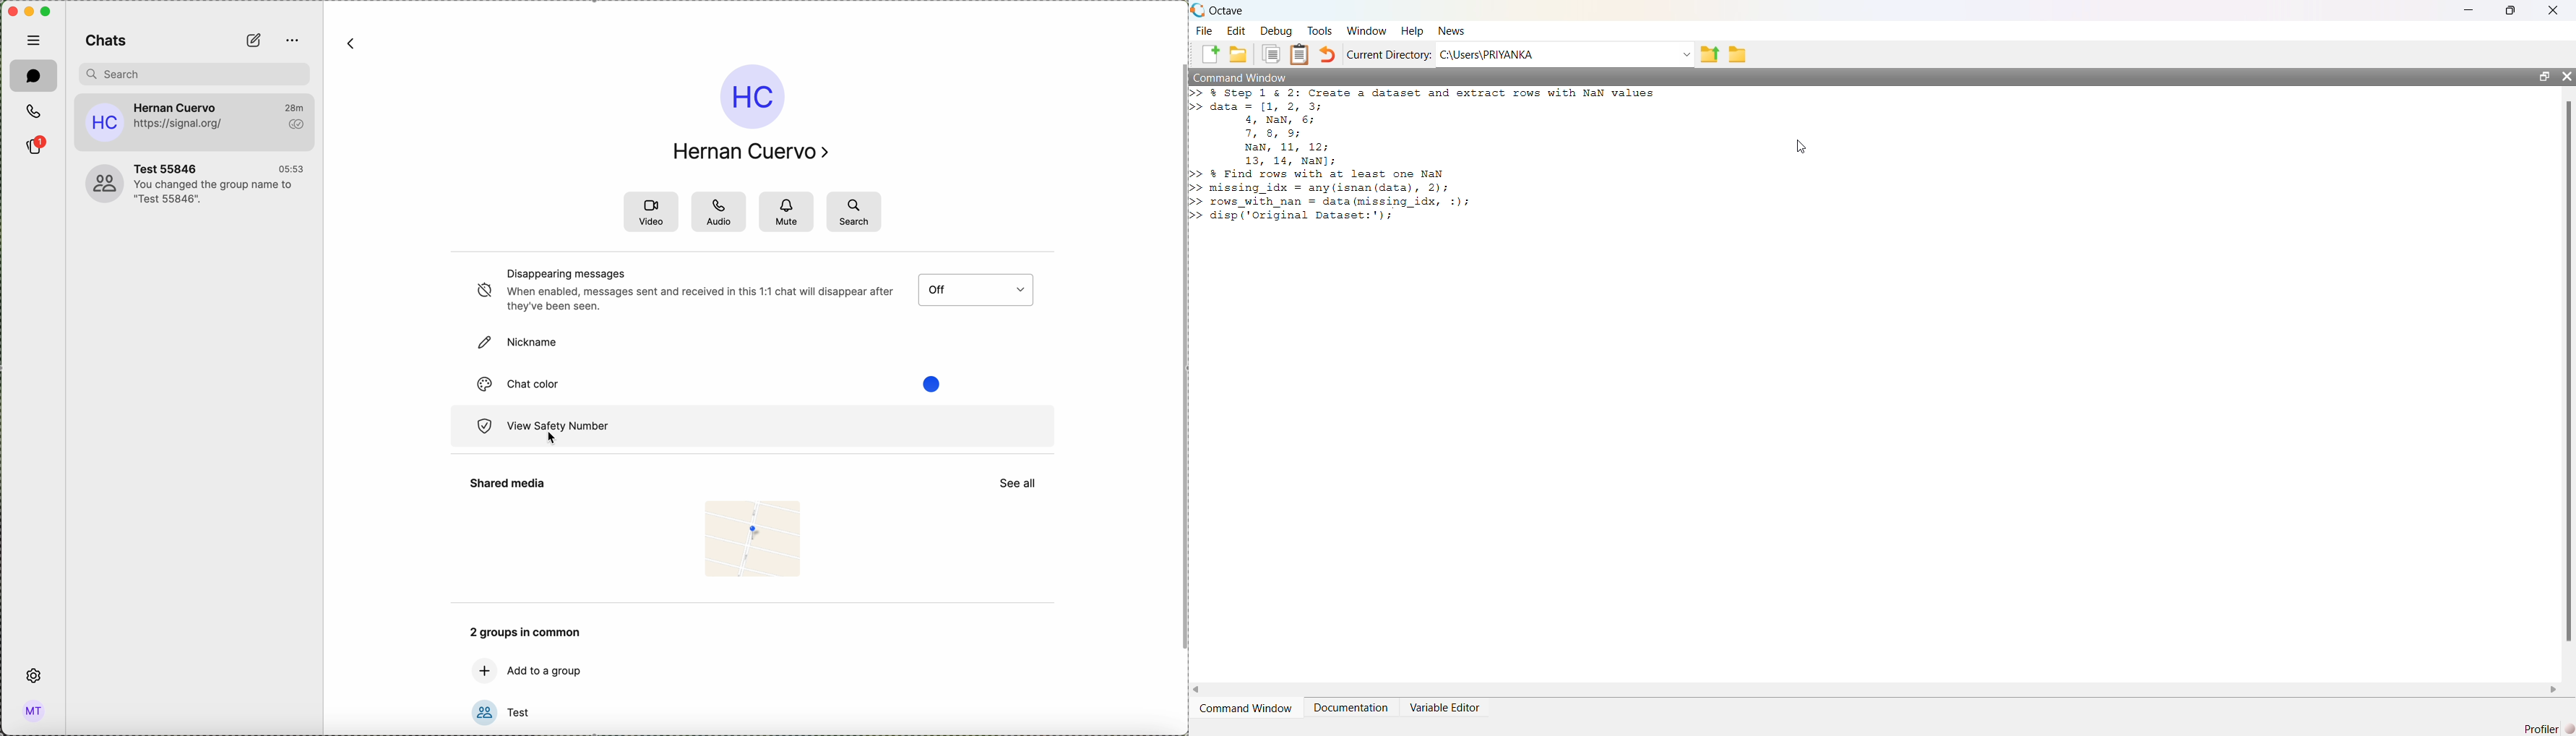 This screenshot has height=756, width=2576. I want to click on video, so click(651, 211).